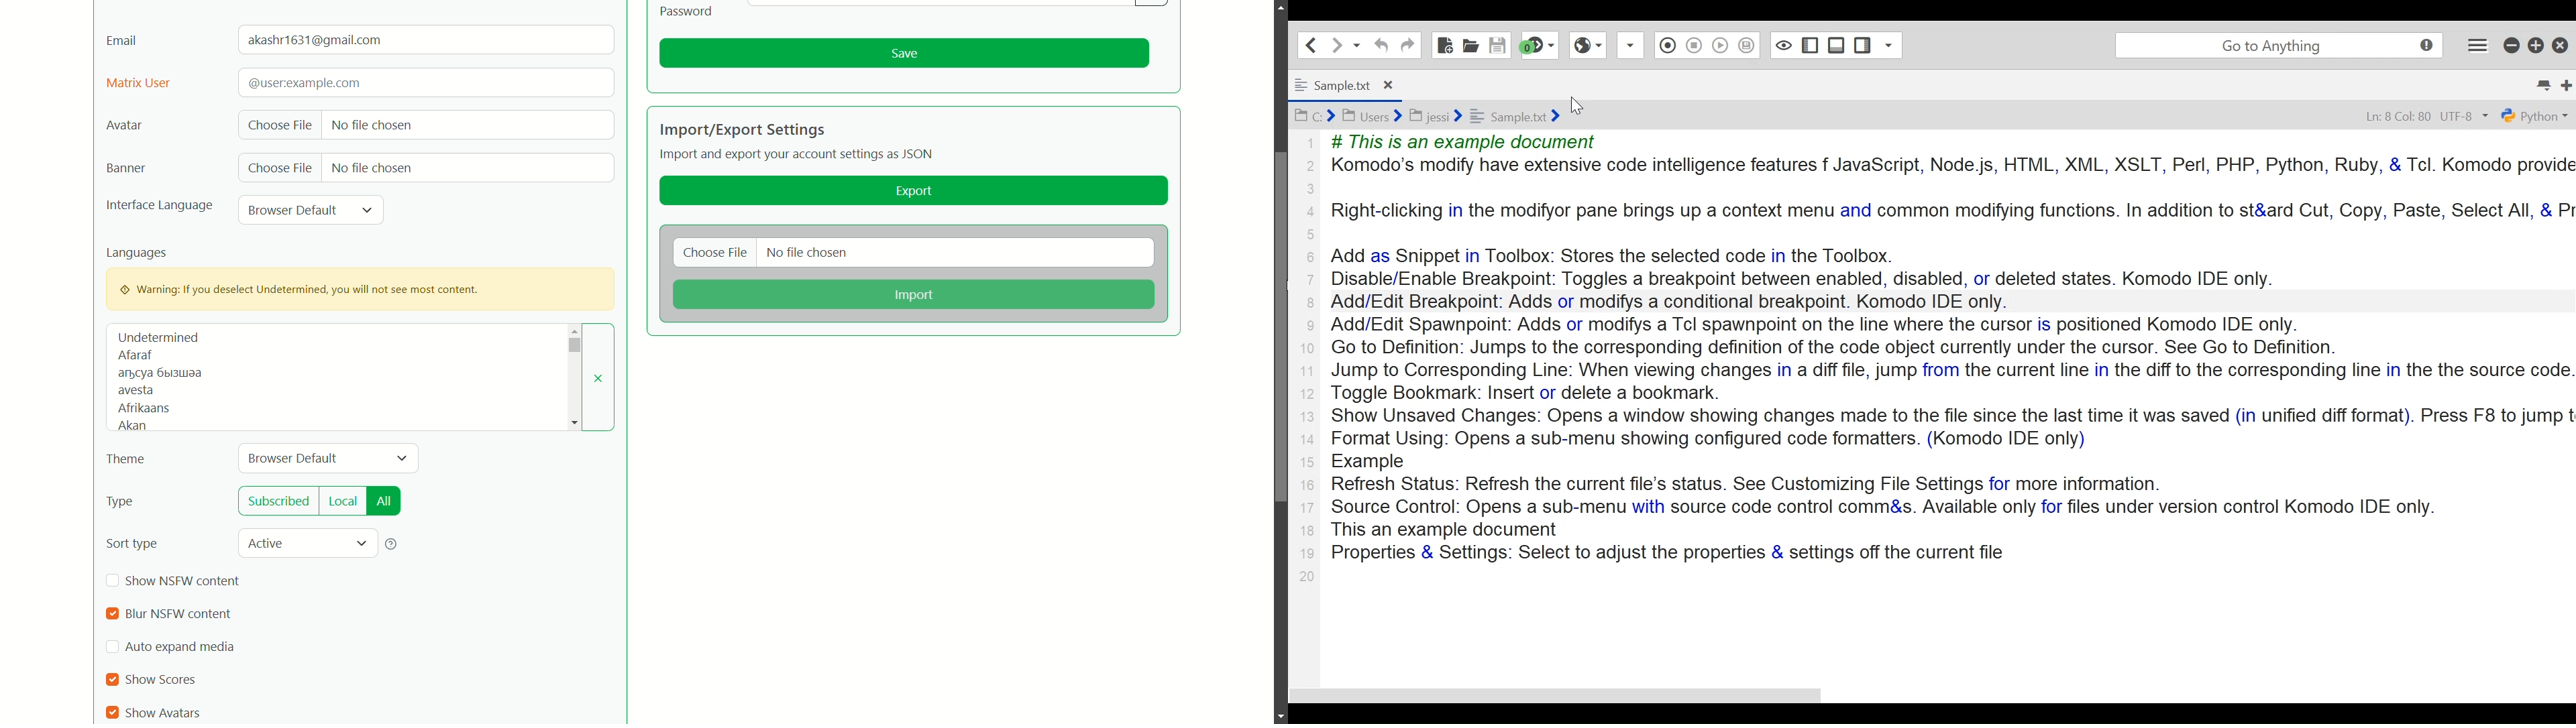 The image size is (2576, 728). I want to click on checkbox, so click(113, 581).